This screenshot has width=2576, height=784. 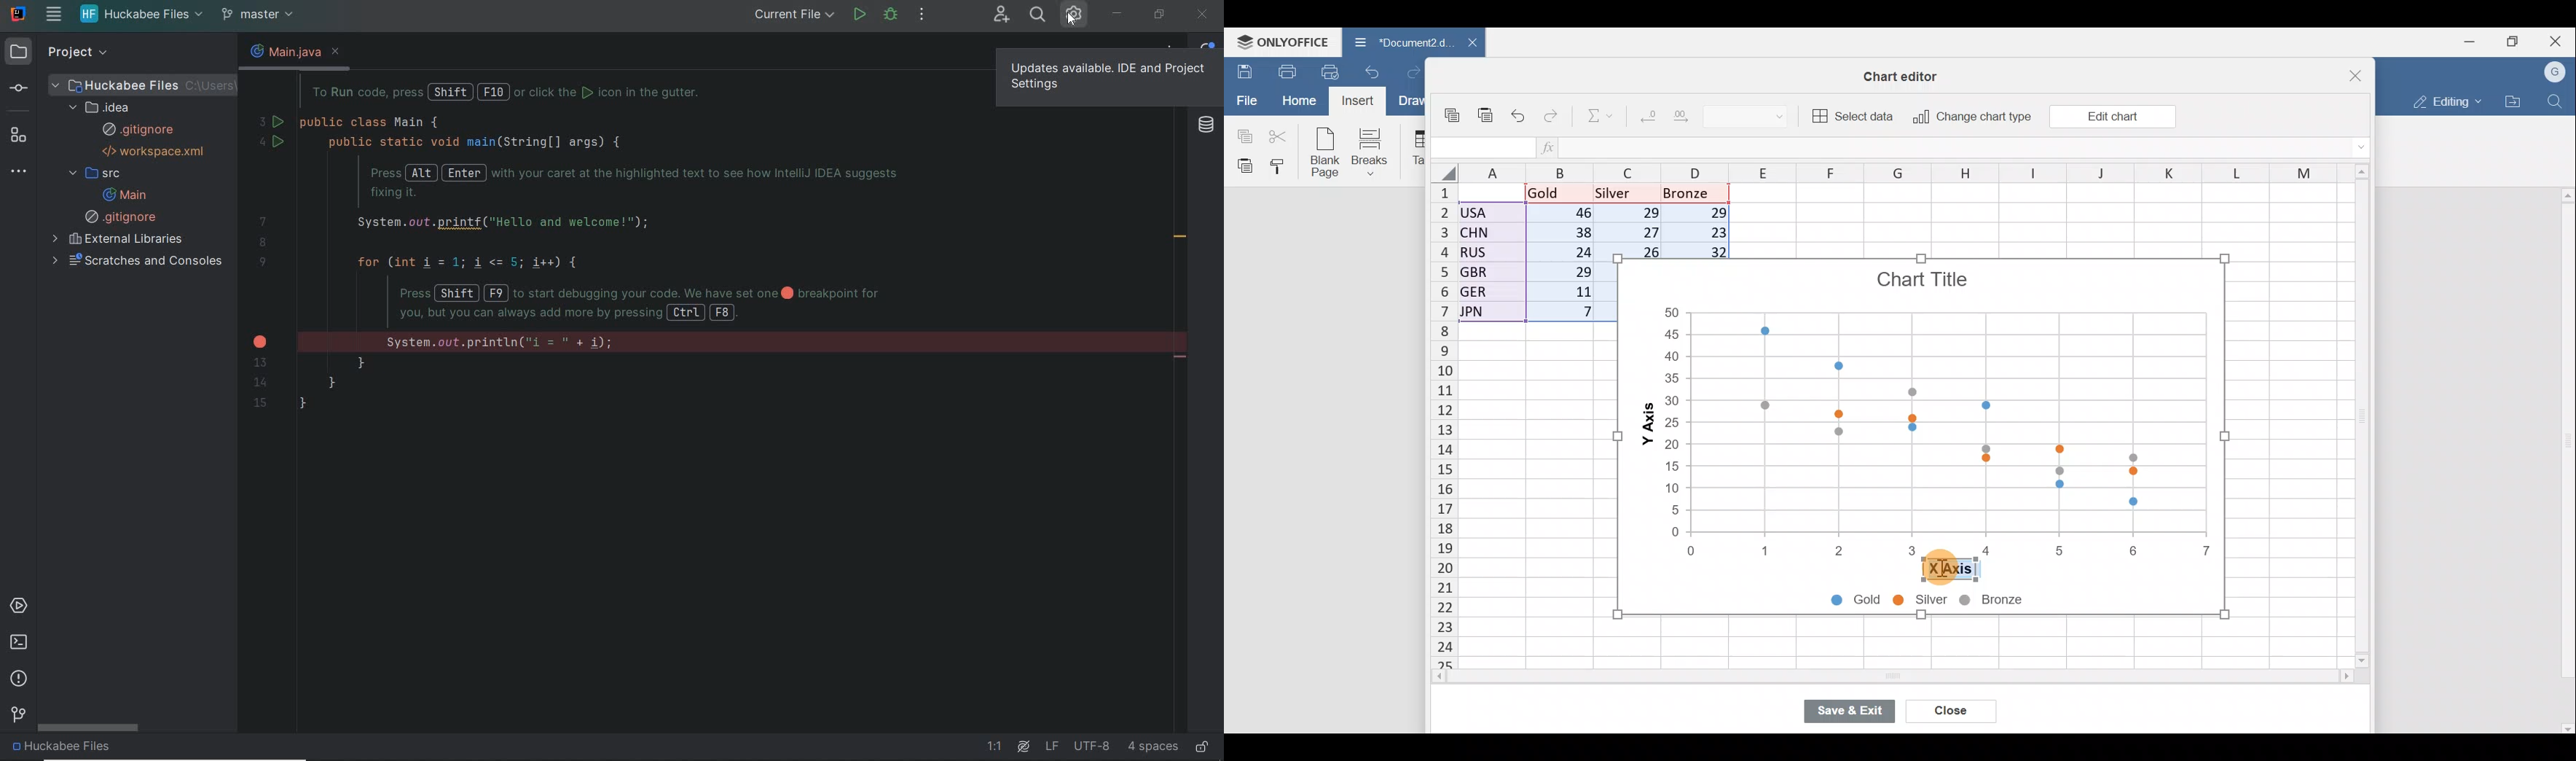 I want to click on Scroll bar, so click(x=2357, y=417).